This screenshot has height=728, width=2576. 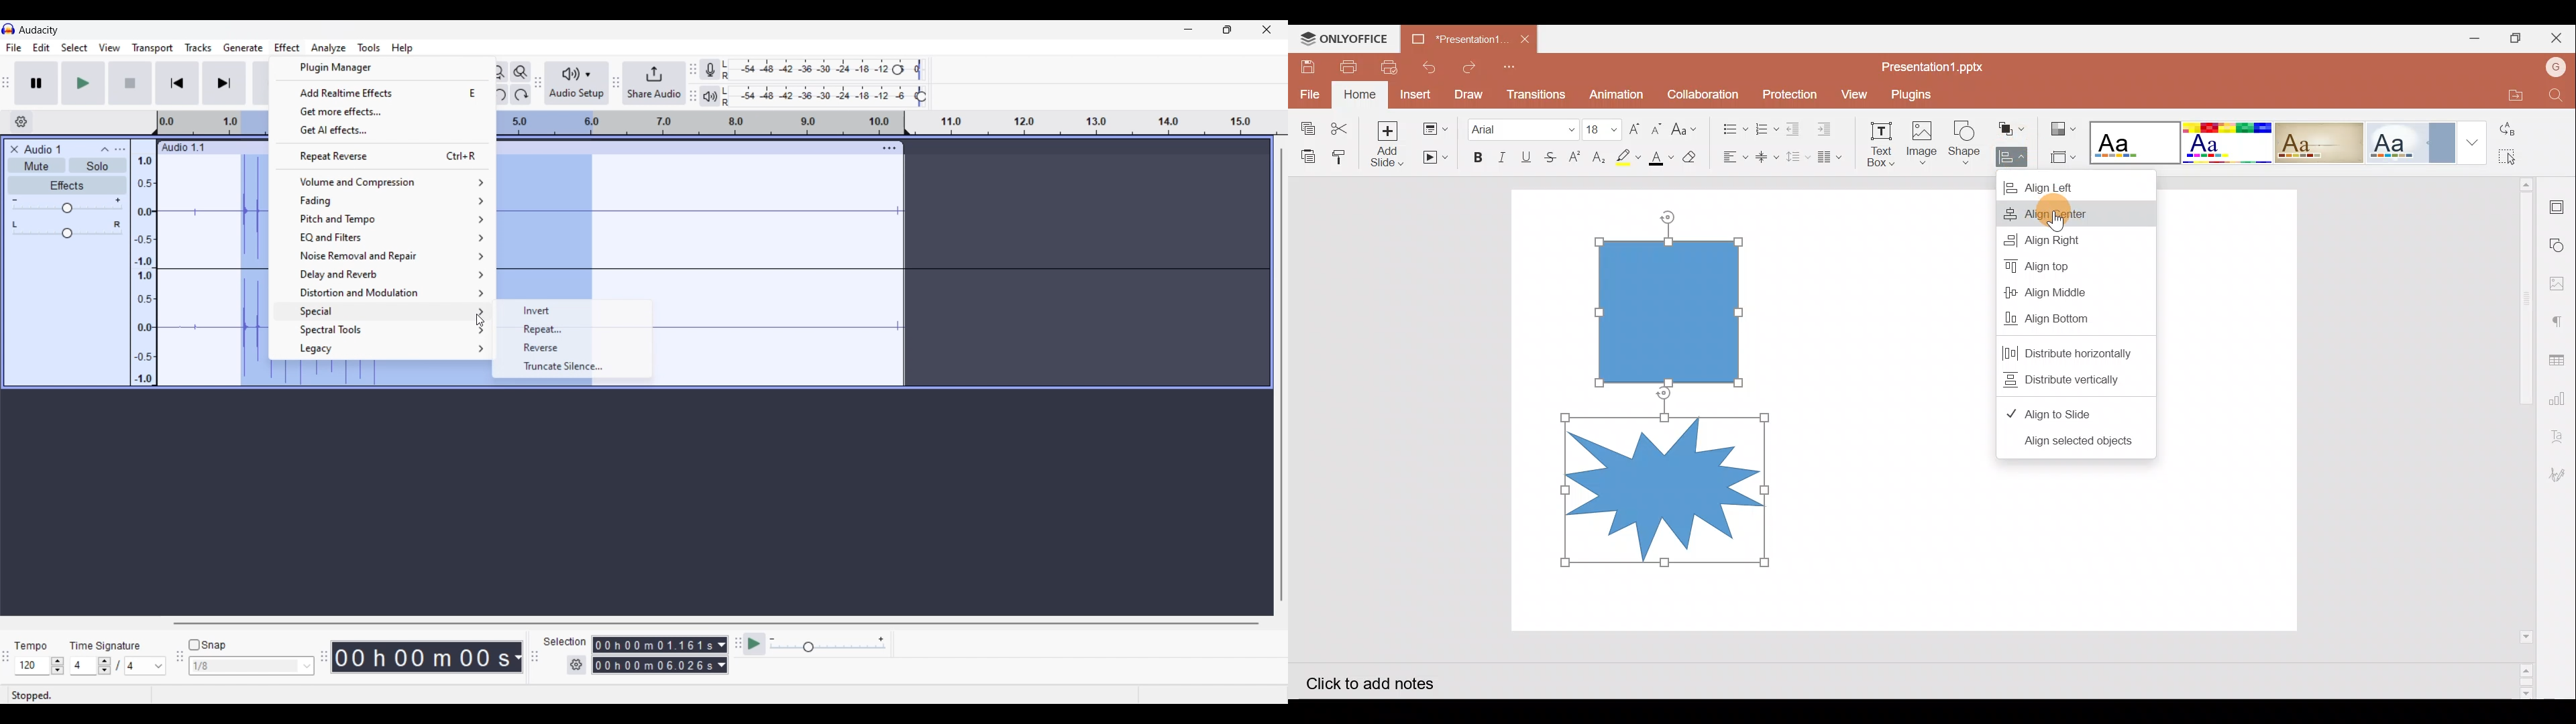 What do you see at coordinates (1339, 123) in the screenshot?
I see `Cut` at bounding box center [1339, 123].